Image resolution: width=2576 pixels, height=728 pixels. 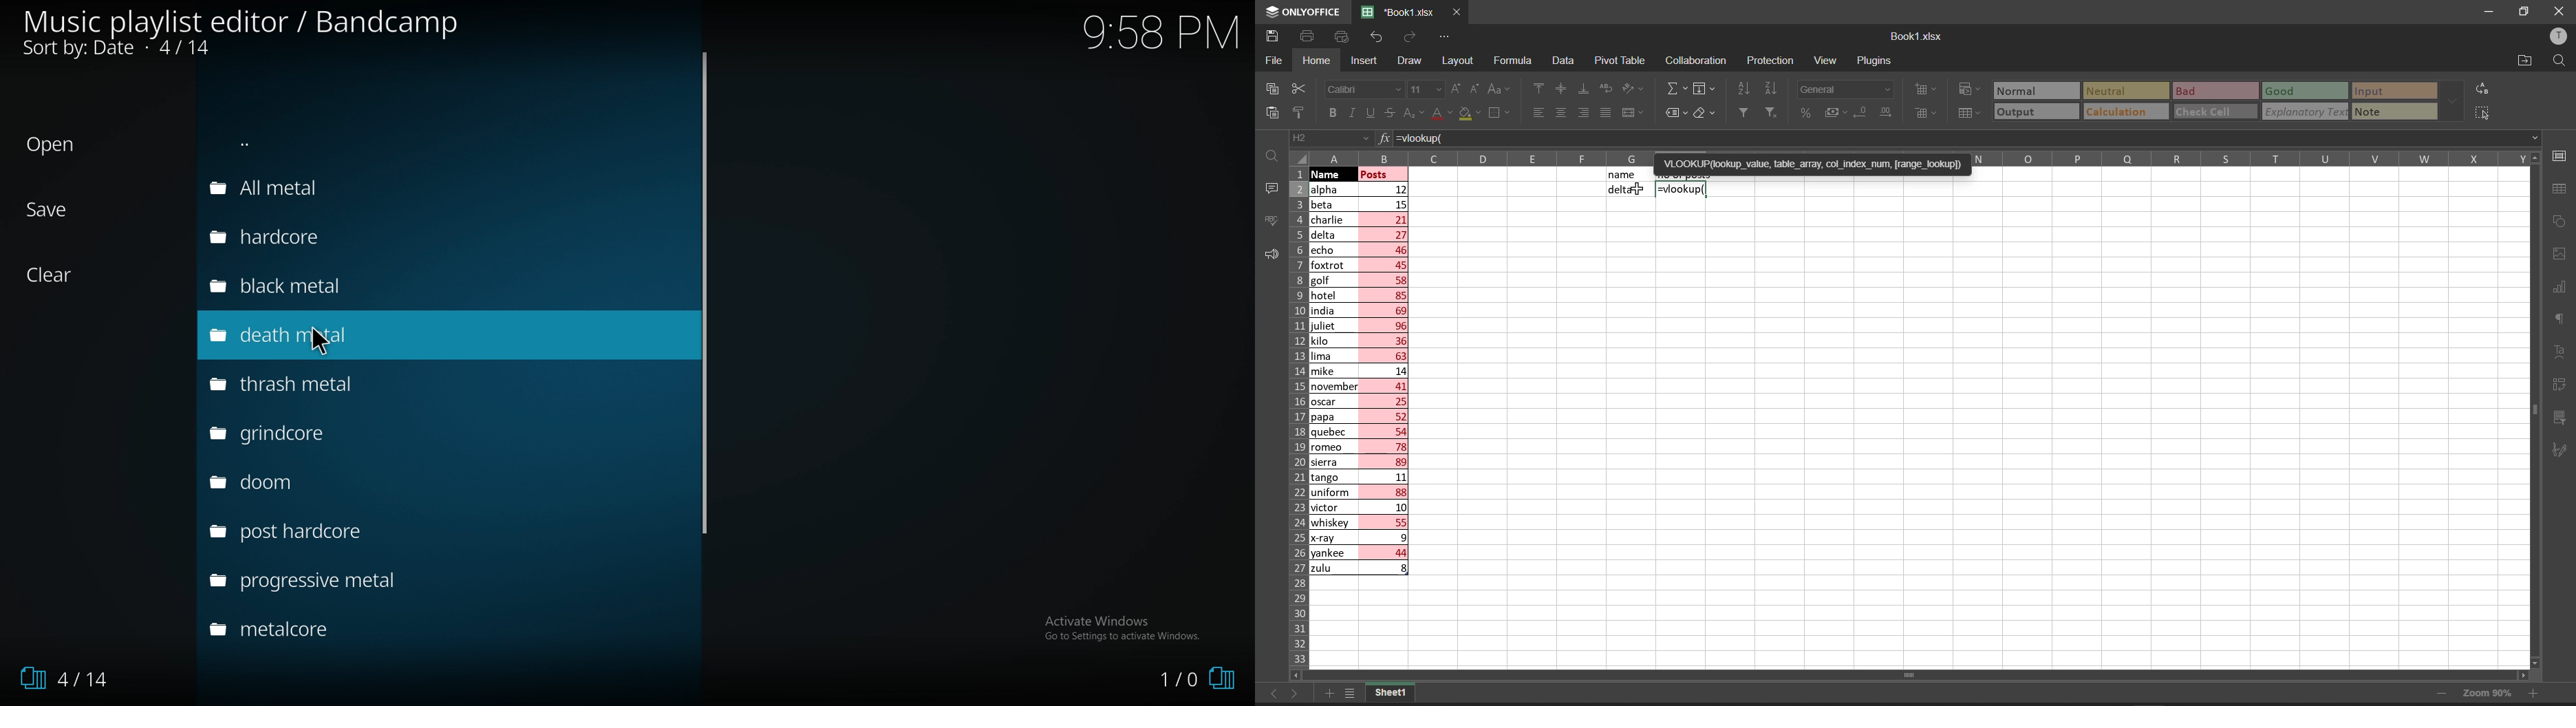 What do you see at coordinates (1303, 674) in the screenshot?
I see `scroll left` at bounding box center [1303, 674].